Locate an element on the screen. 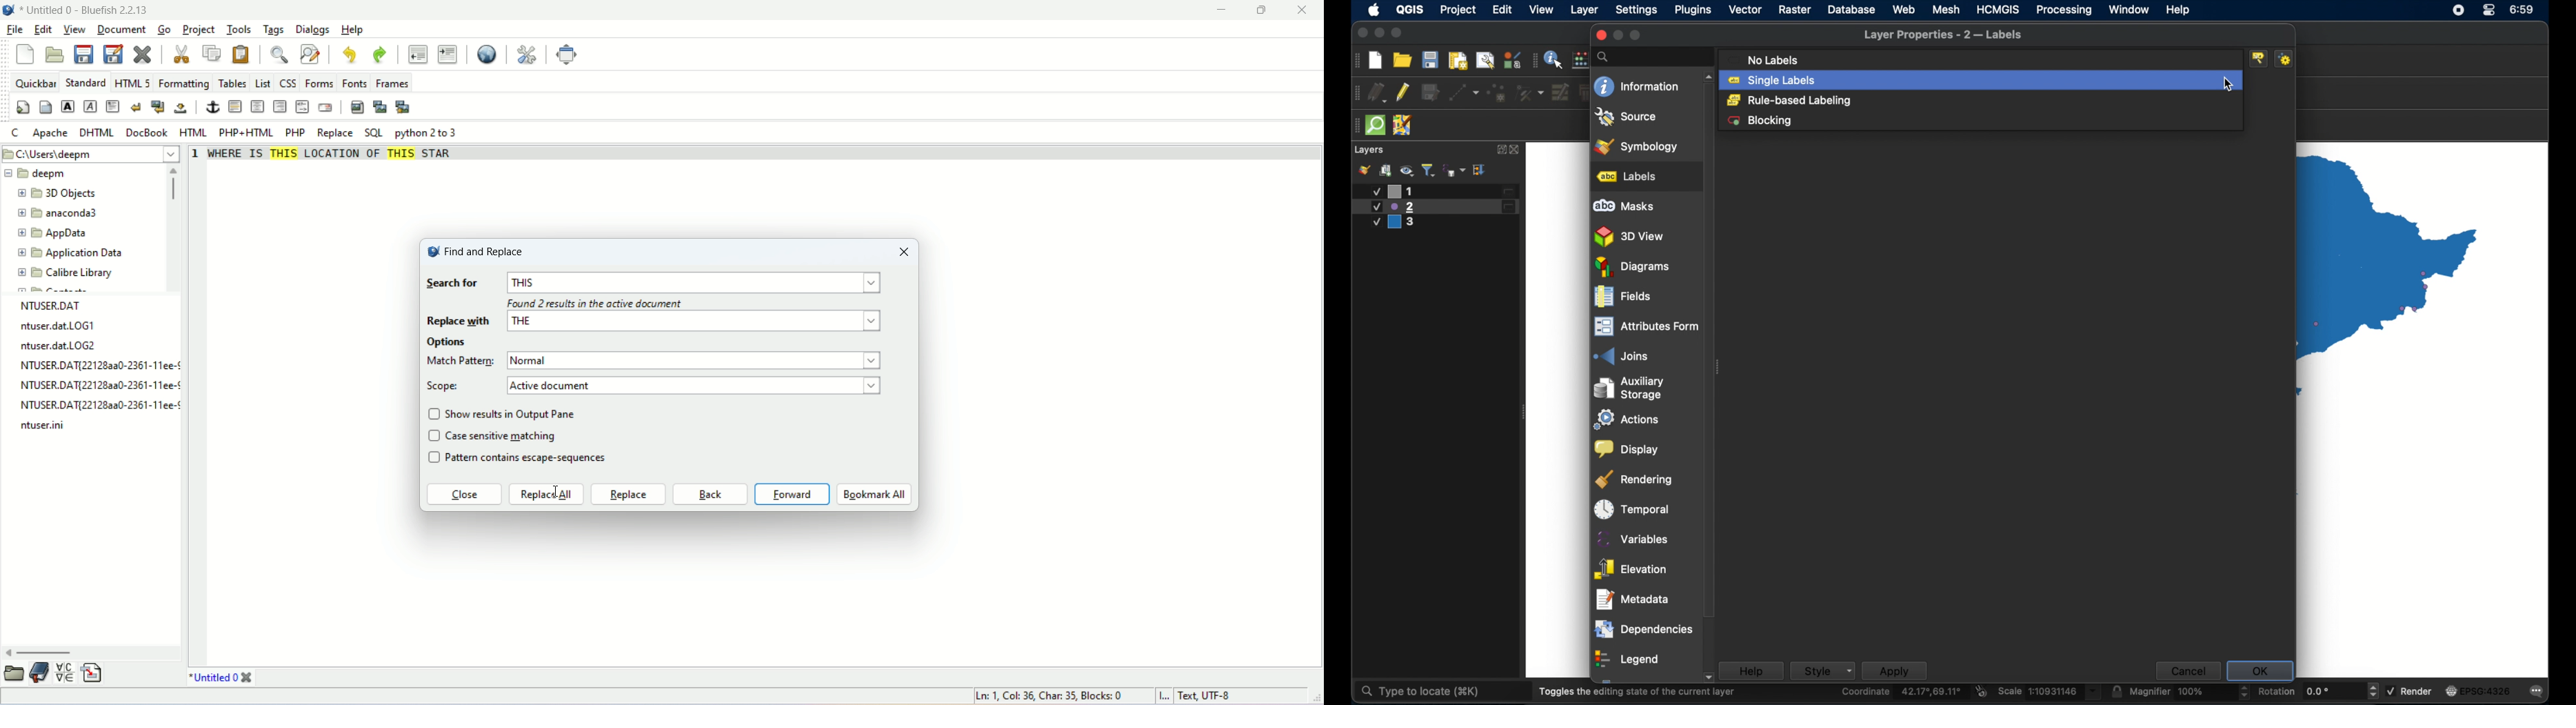  single labels is located at coordinates (1981, 80).